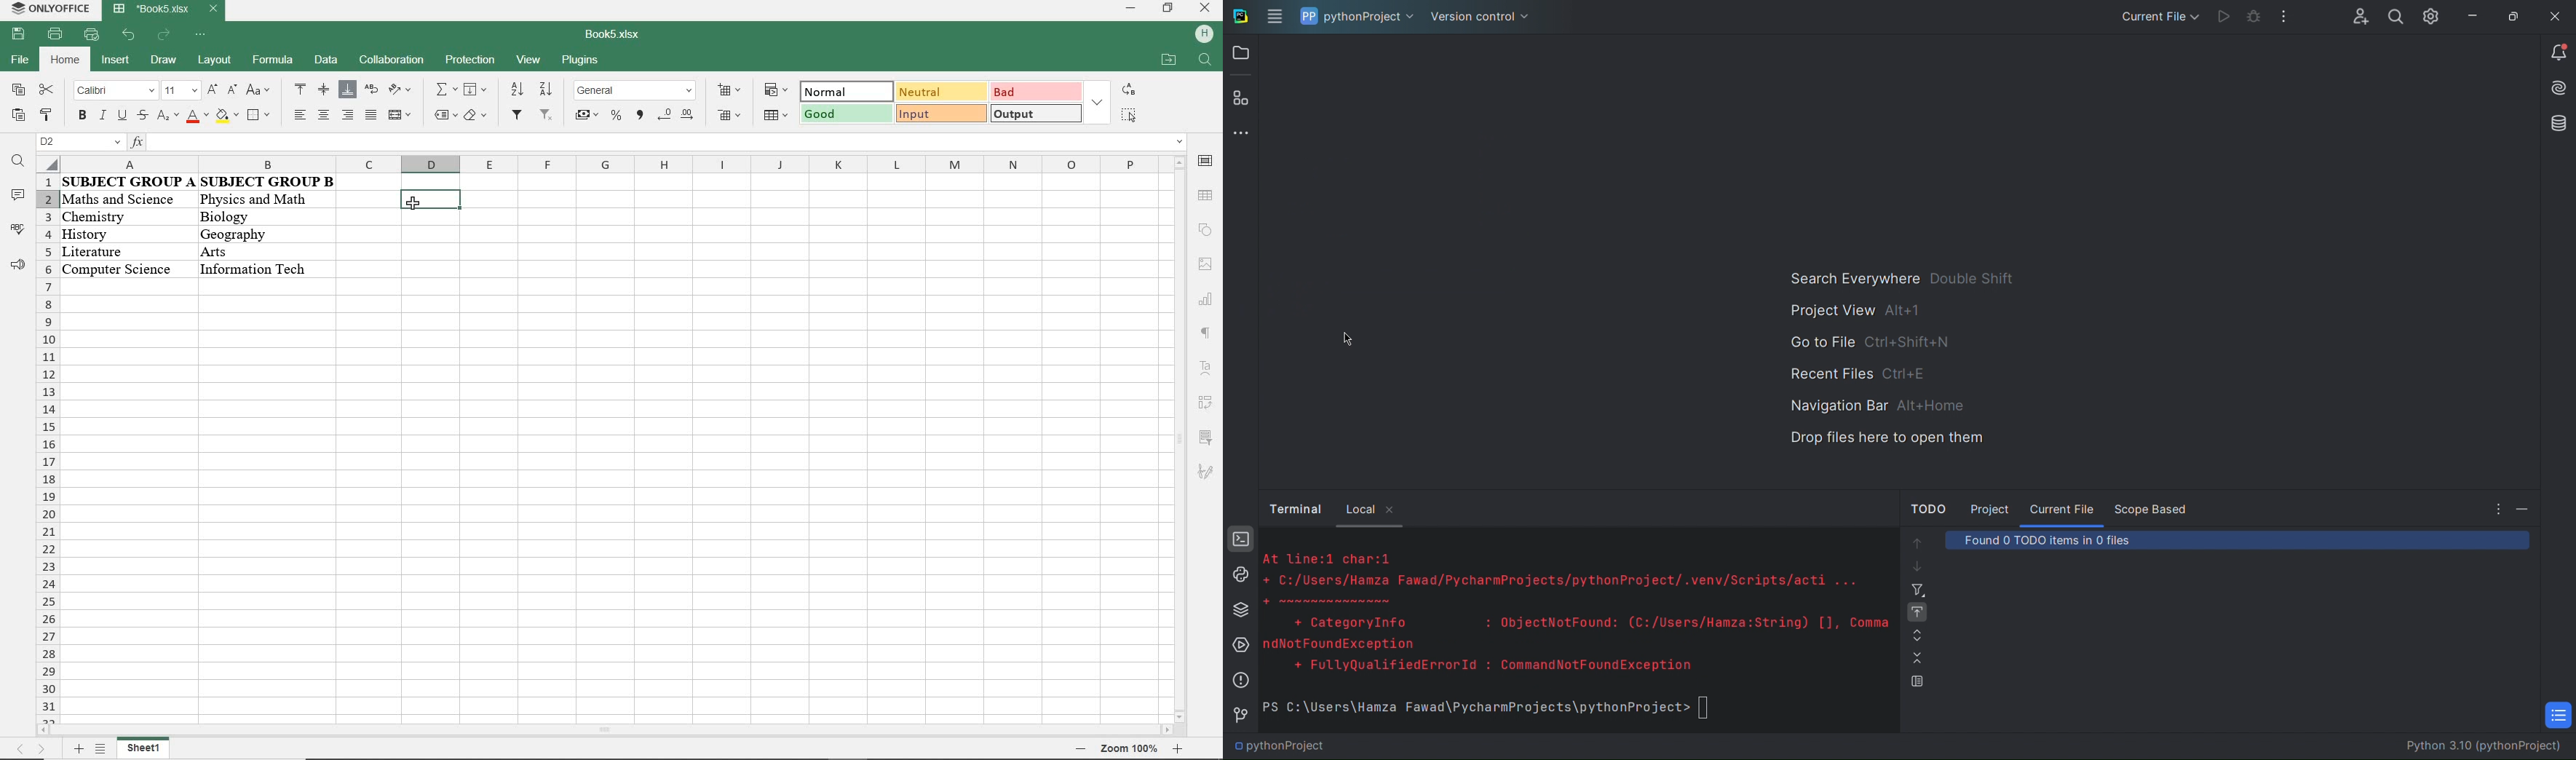  Describe the element at coordinates (1356, 16) in the screenshot. I see `pythonProject` at that location.